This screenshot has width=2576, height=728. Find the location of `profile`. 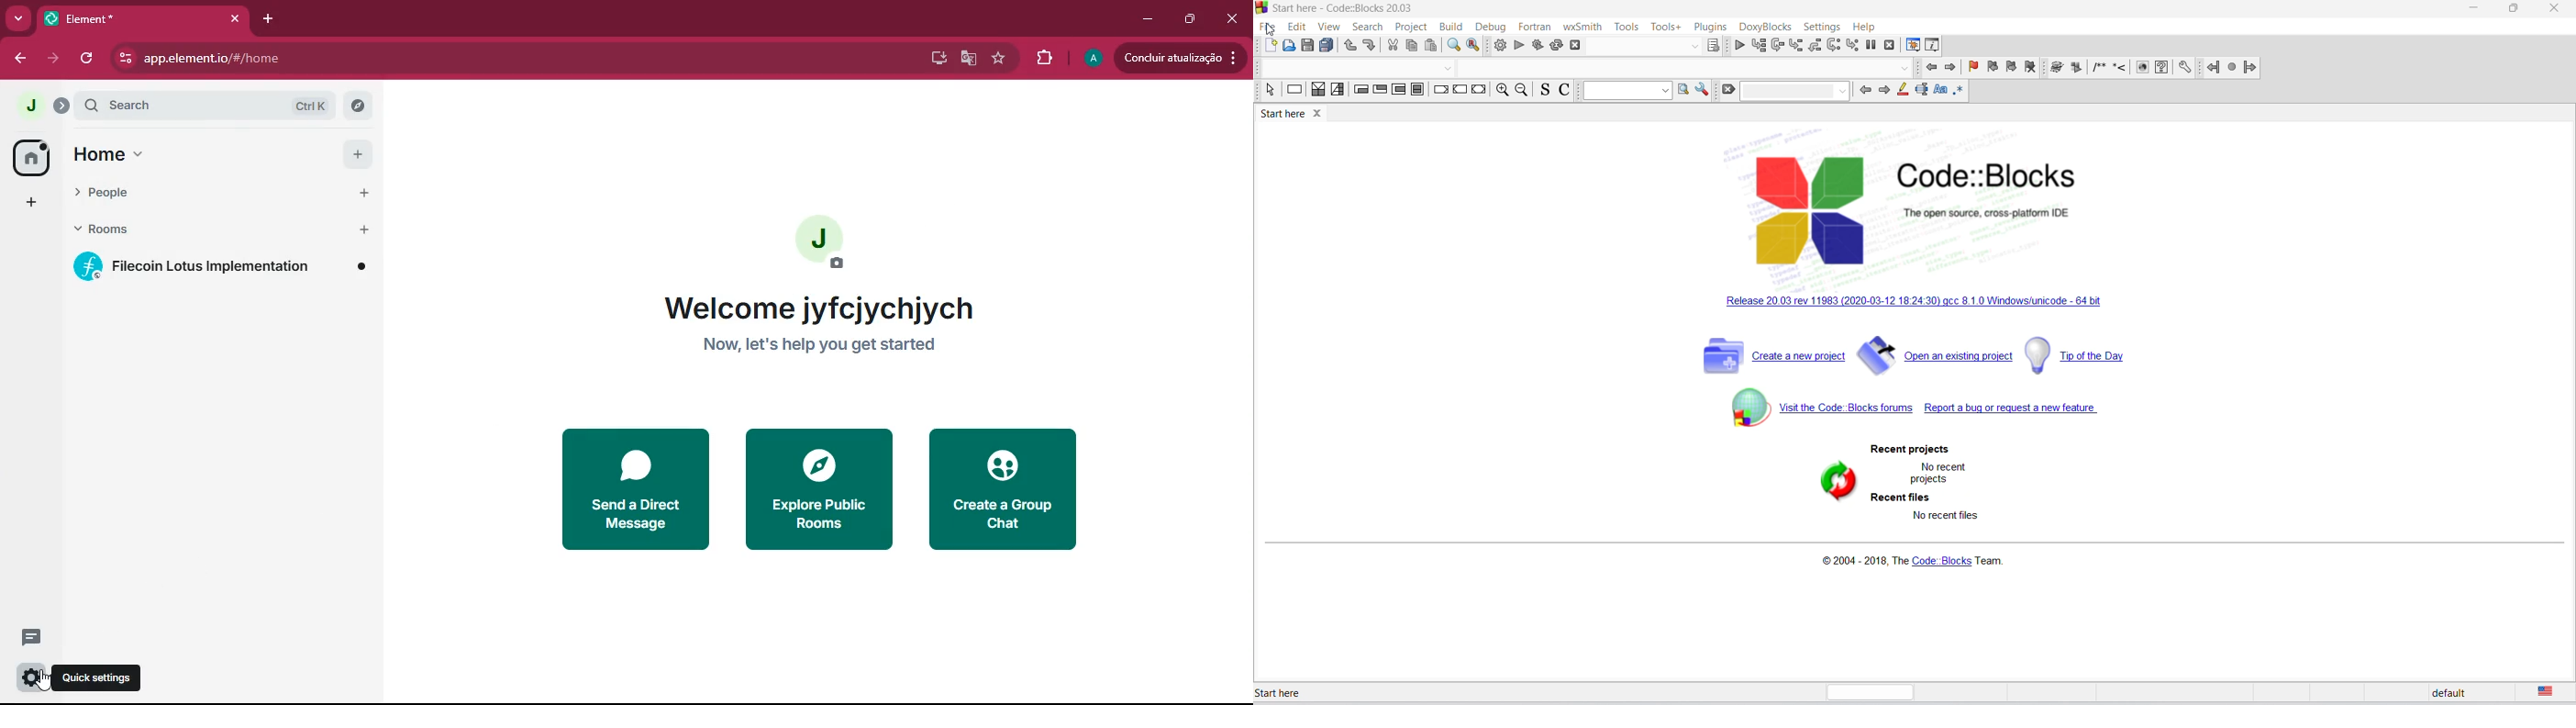

profile is located at coordinates (1092, 58).